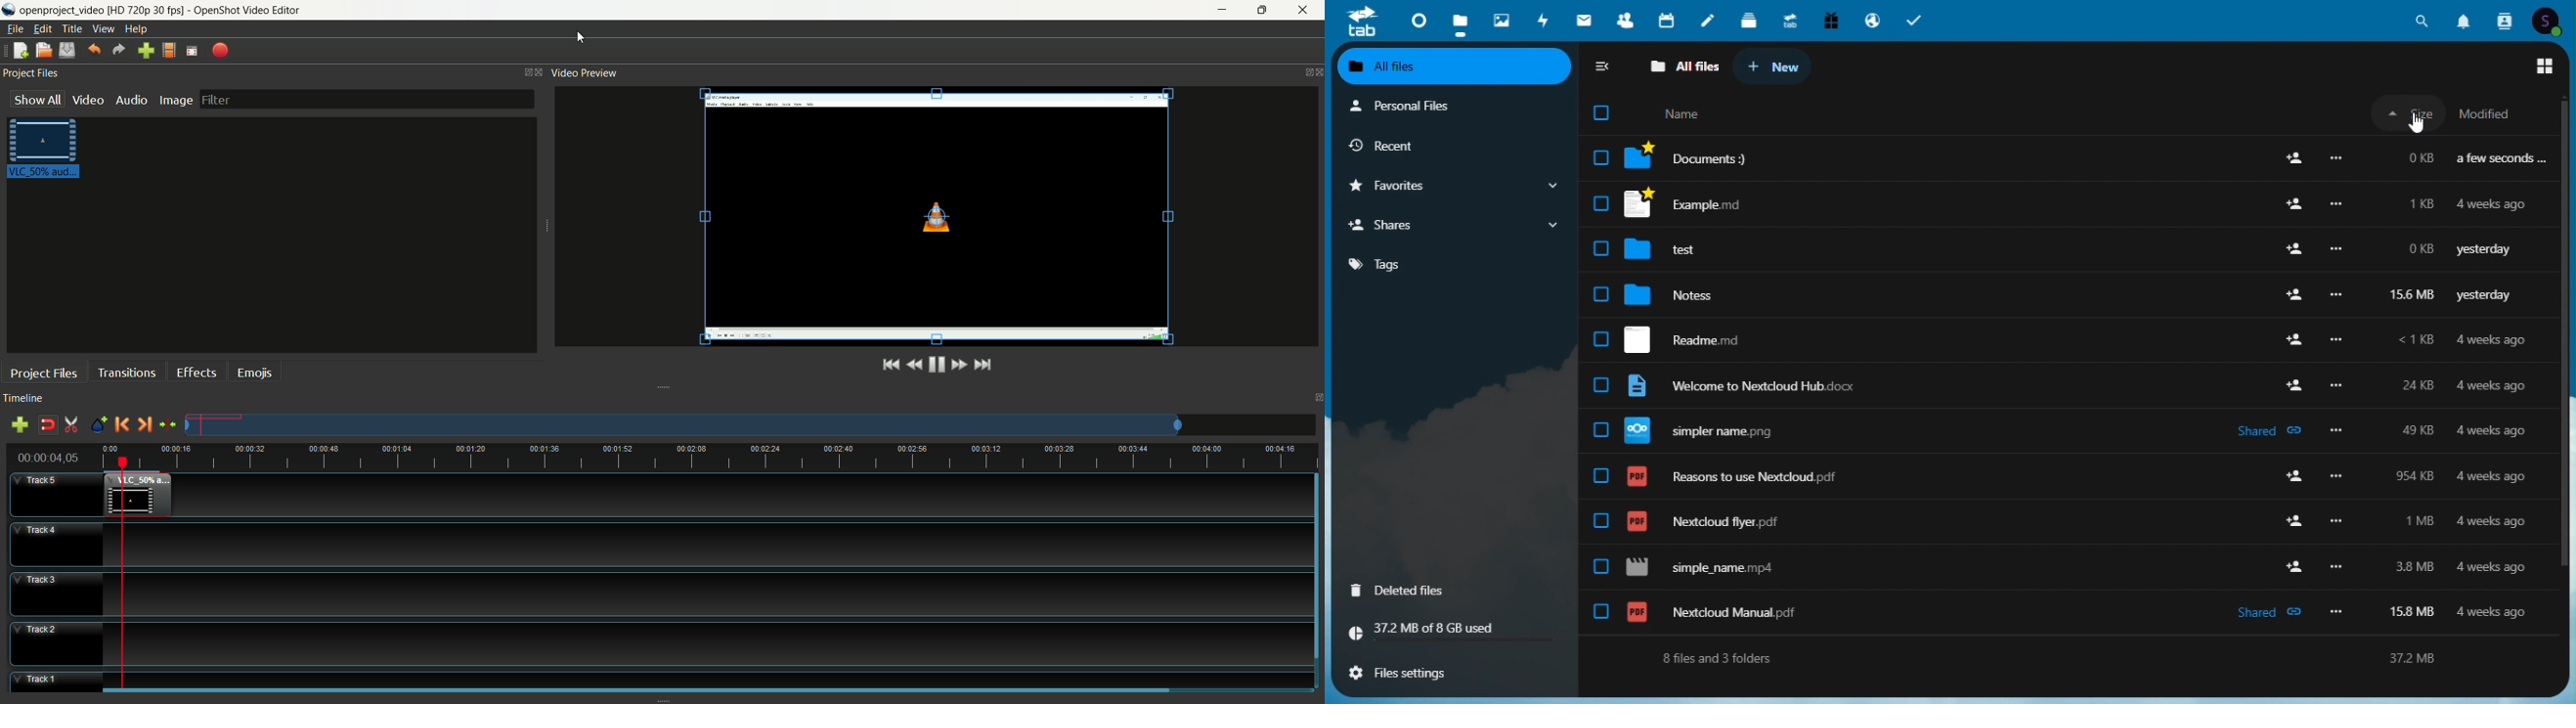 The width and height of the screenshot is (2576, 728). I want to click on J Bempe, so click(2063, 201).